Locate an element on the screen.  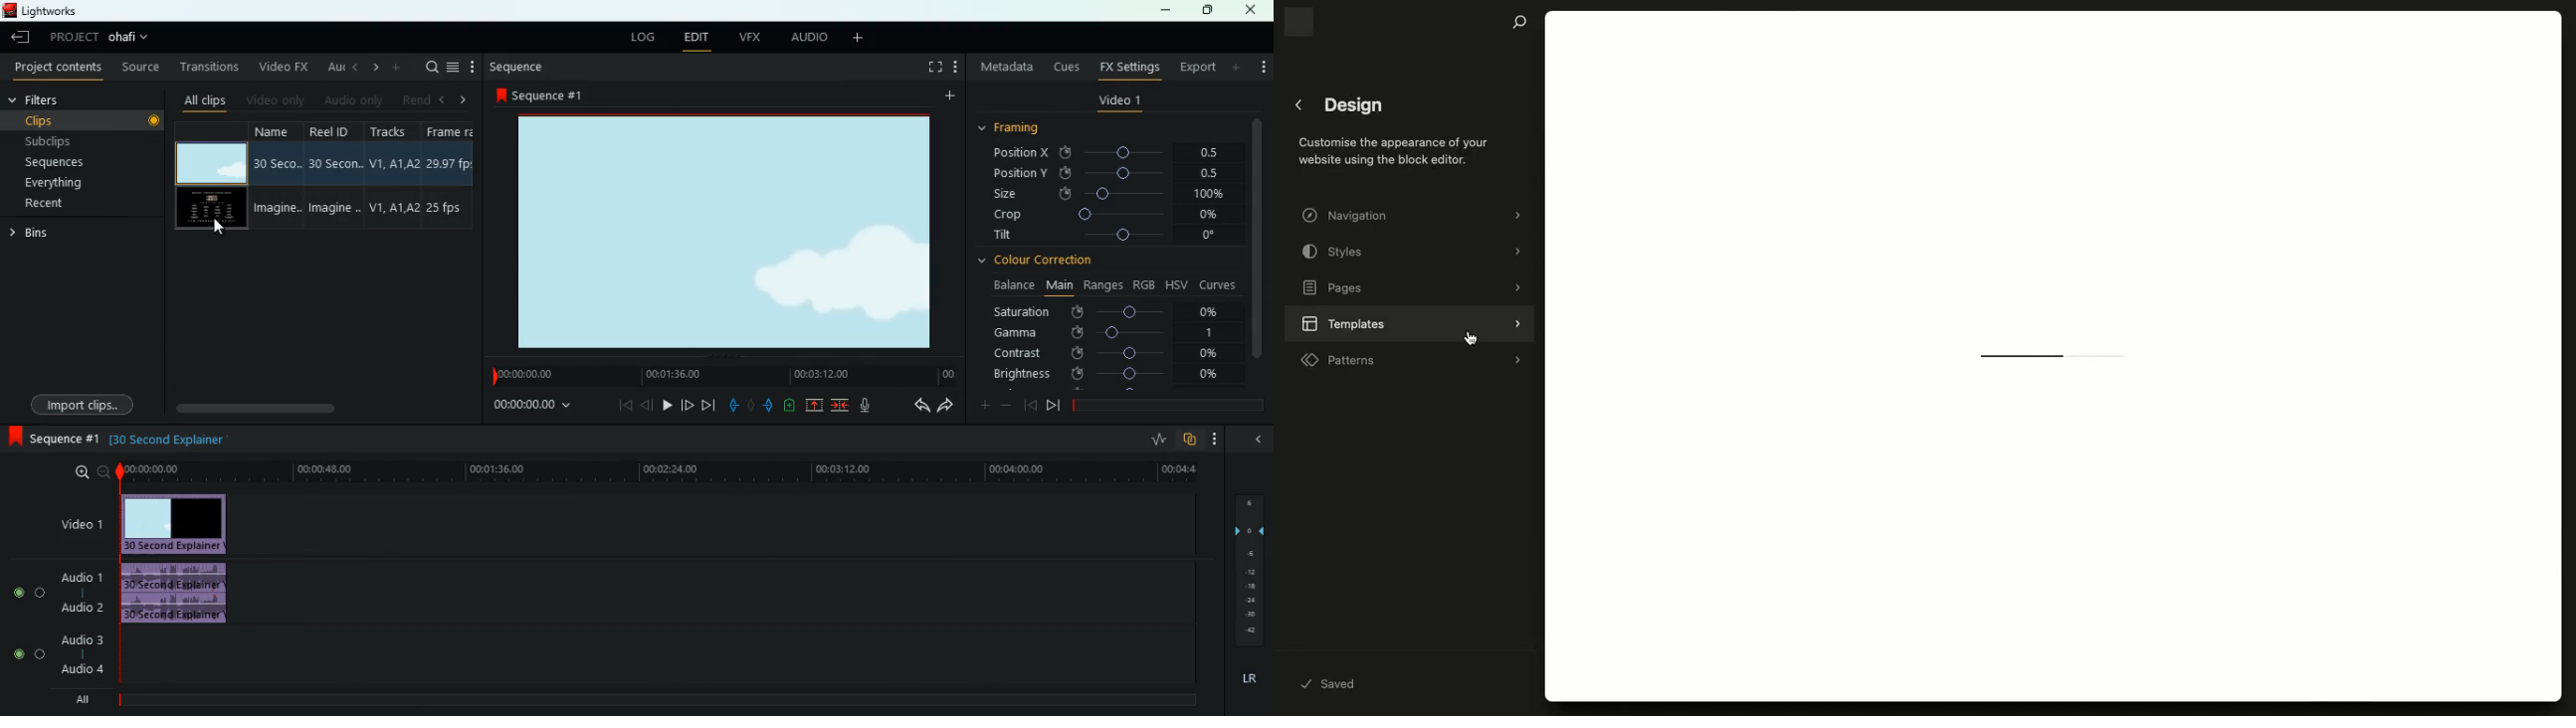
gamma is located at coordinates (1104, 332).